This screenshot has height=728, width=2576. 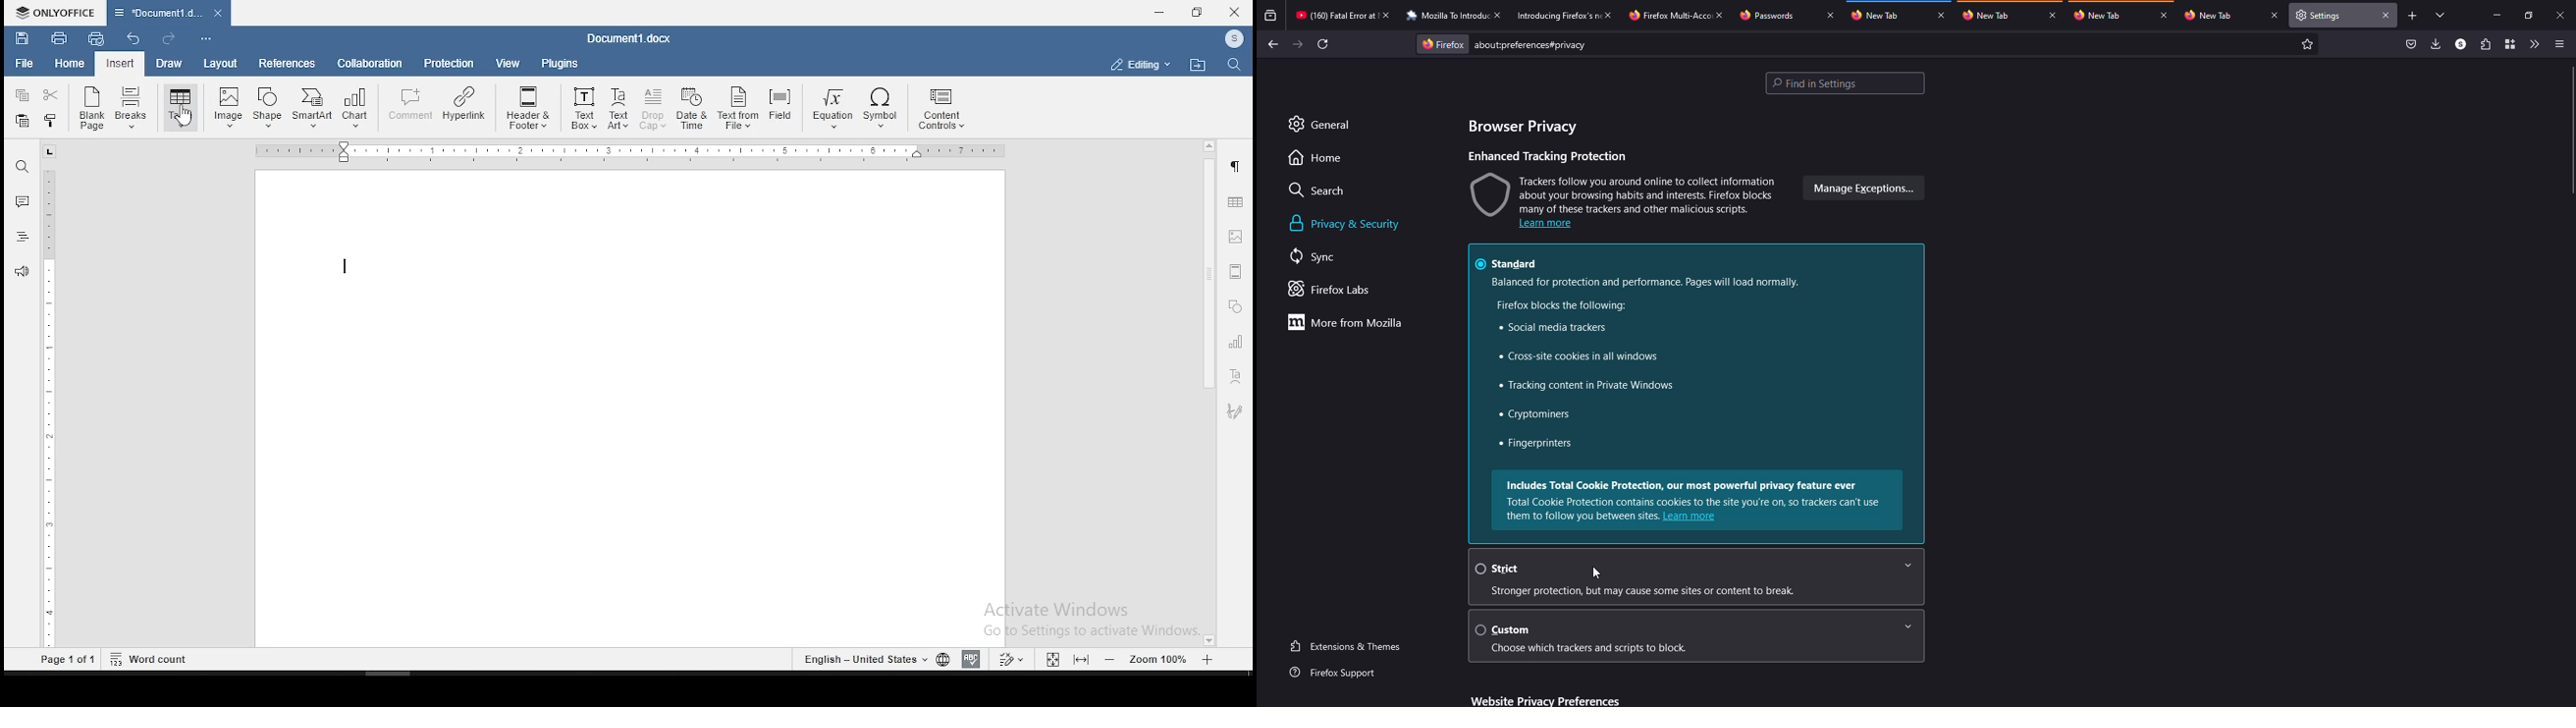 What do you see at coordinates (1349, 646) in the screenshot?
I see `themes` at bounding box center [1349, 646].